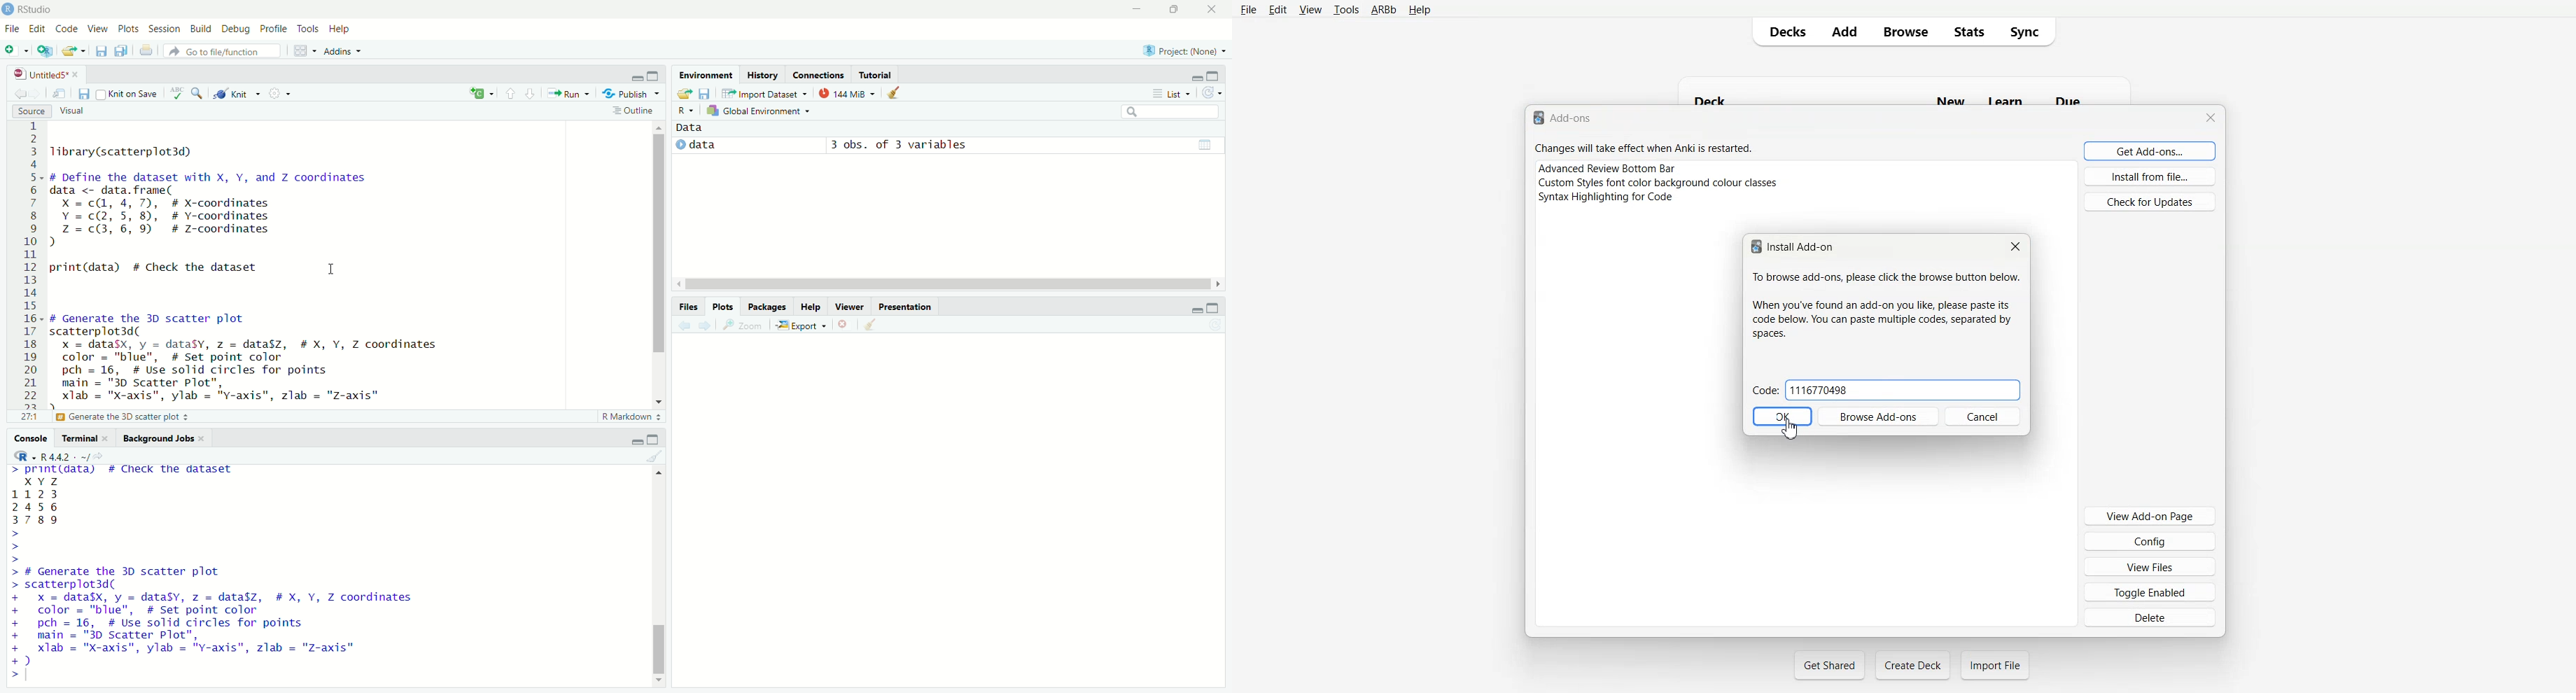 Image resolution: width=2576 pixels, height=700 pixels. I want to click on Restore down, so click(1173, 10).